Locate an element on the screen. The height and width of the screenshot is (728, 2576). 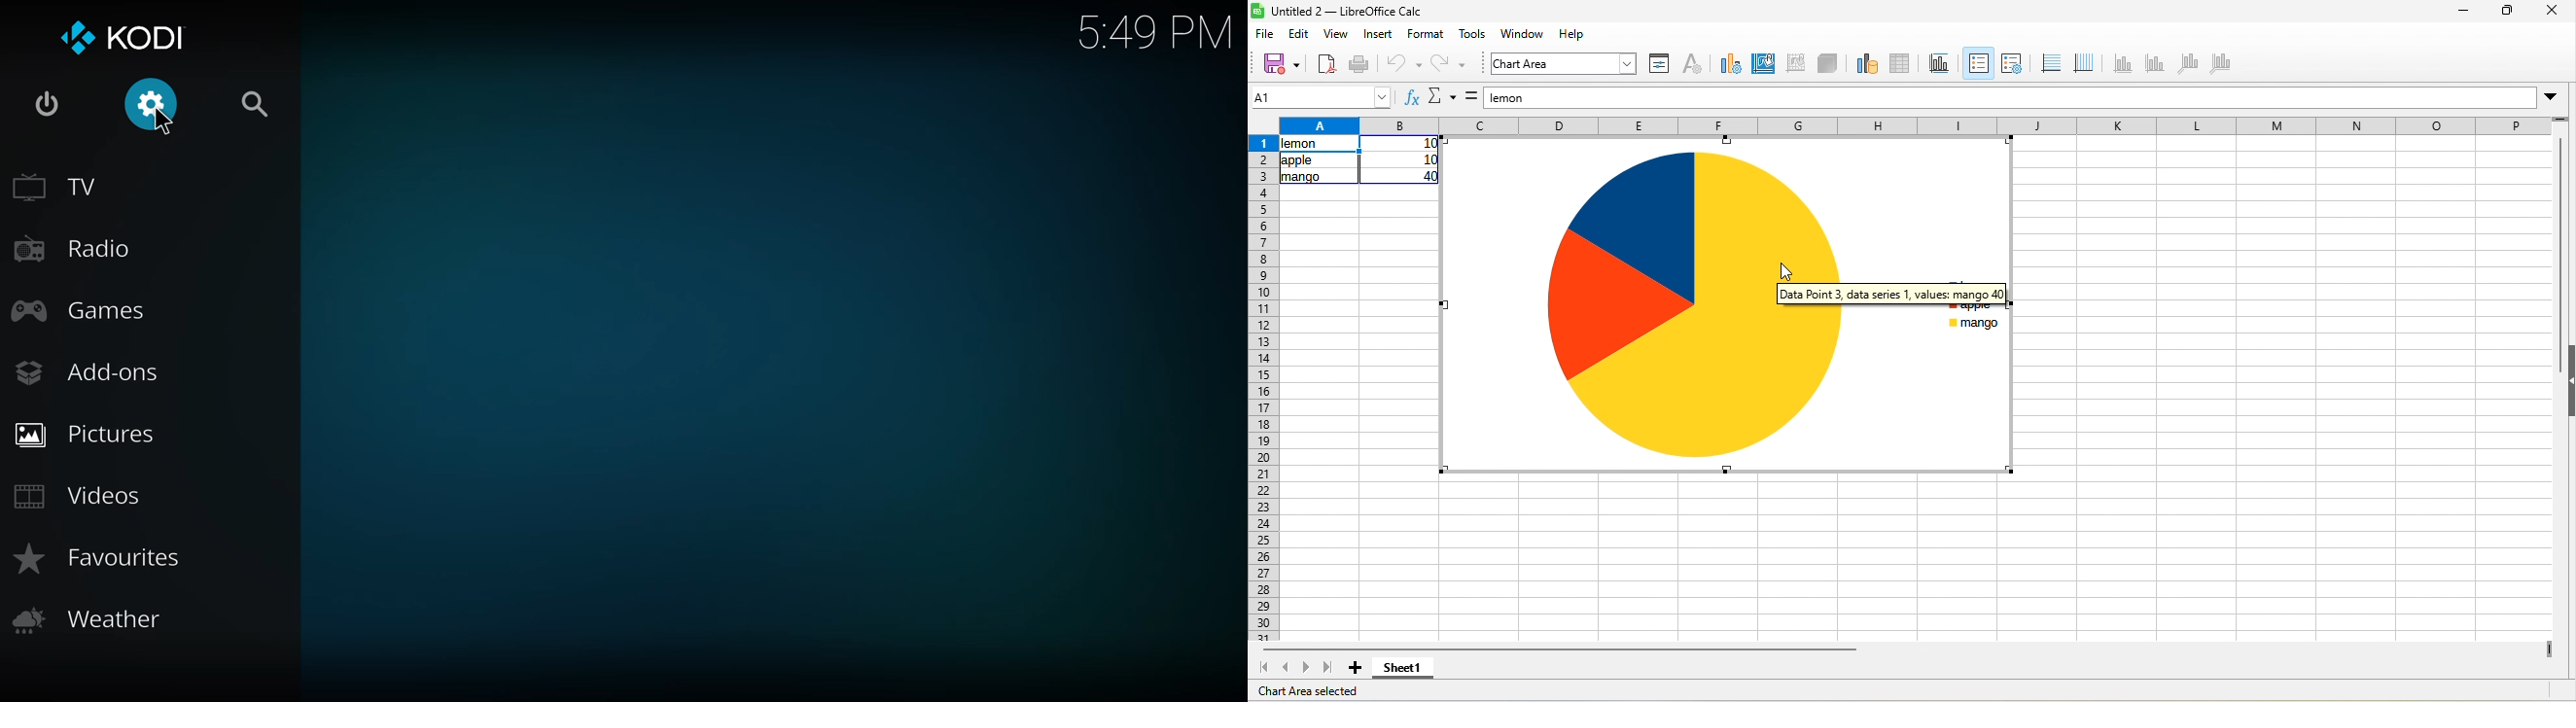
cursor is located at coordinates (164, 123).